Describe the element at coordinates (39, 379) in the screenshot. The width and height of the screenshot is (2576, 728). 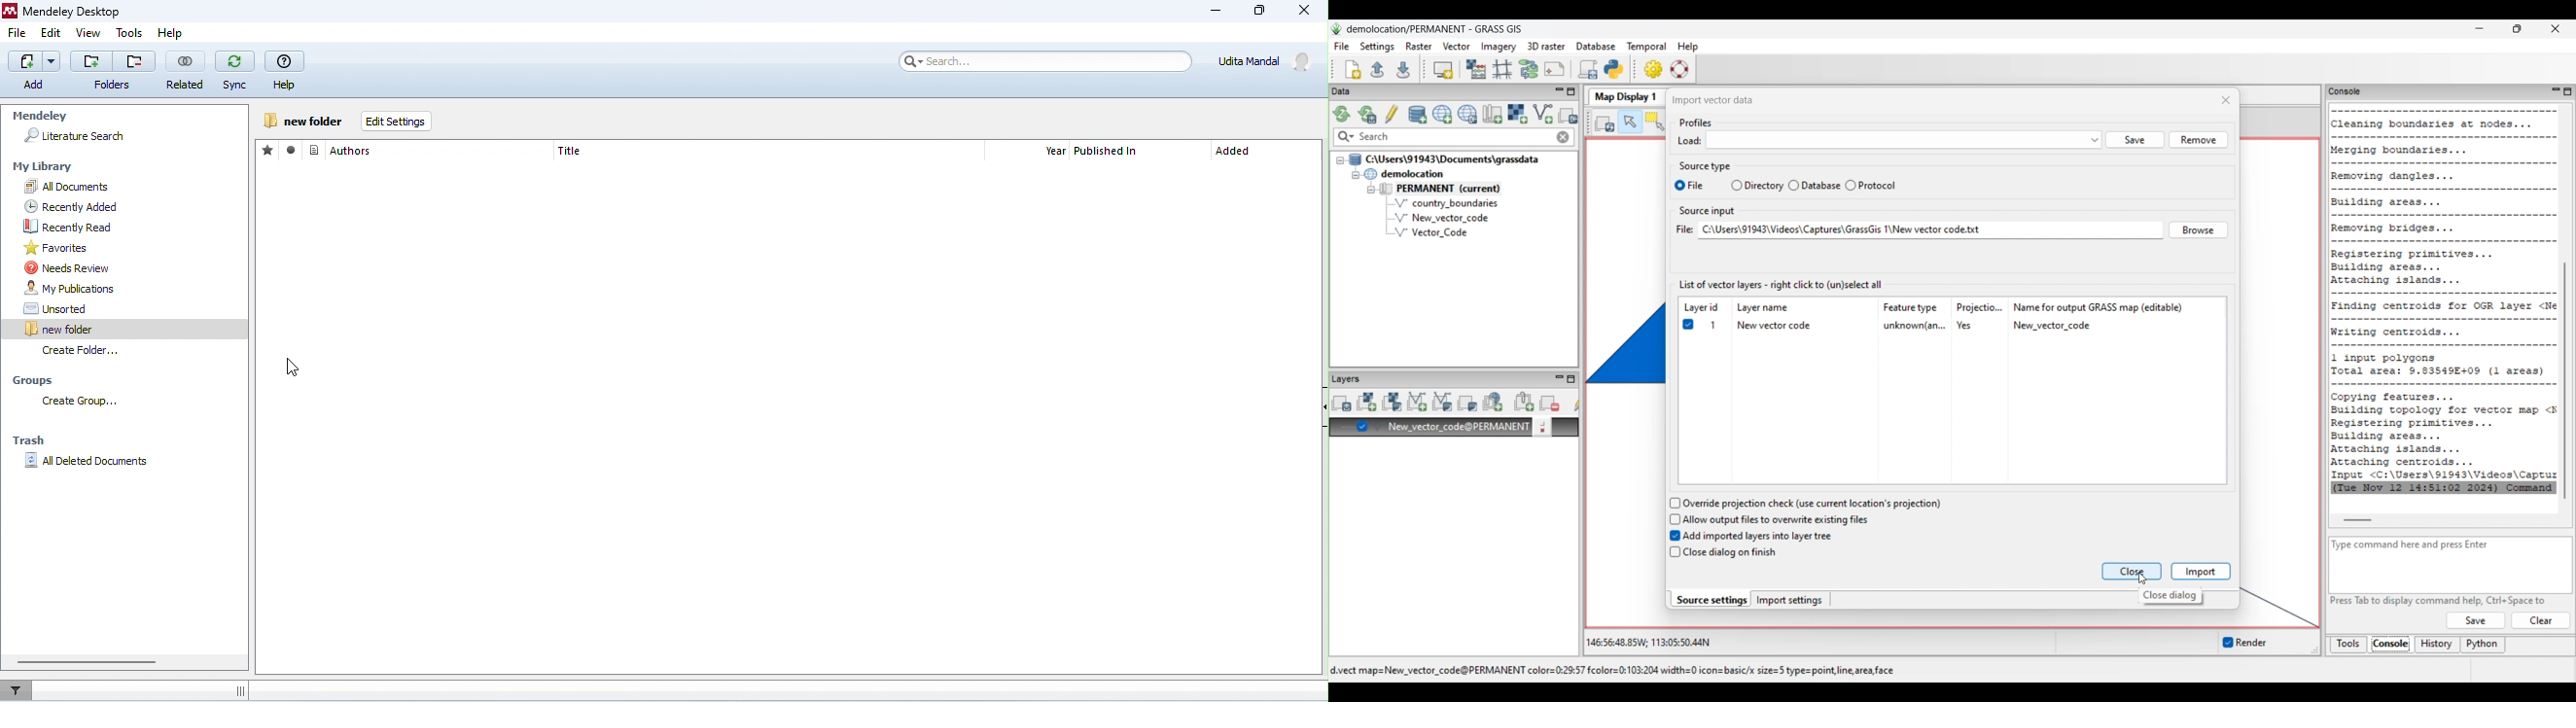
I see `groups` at that location.